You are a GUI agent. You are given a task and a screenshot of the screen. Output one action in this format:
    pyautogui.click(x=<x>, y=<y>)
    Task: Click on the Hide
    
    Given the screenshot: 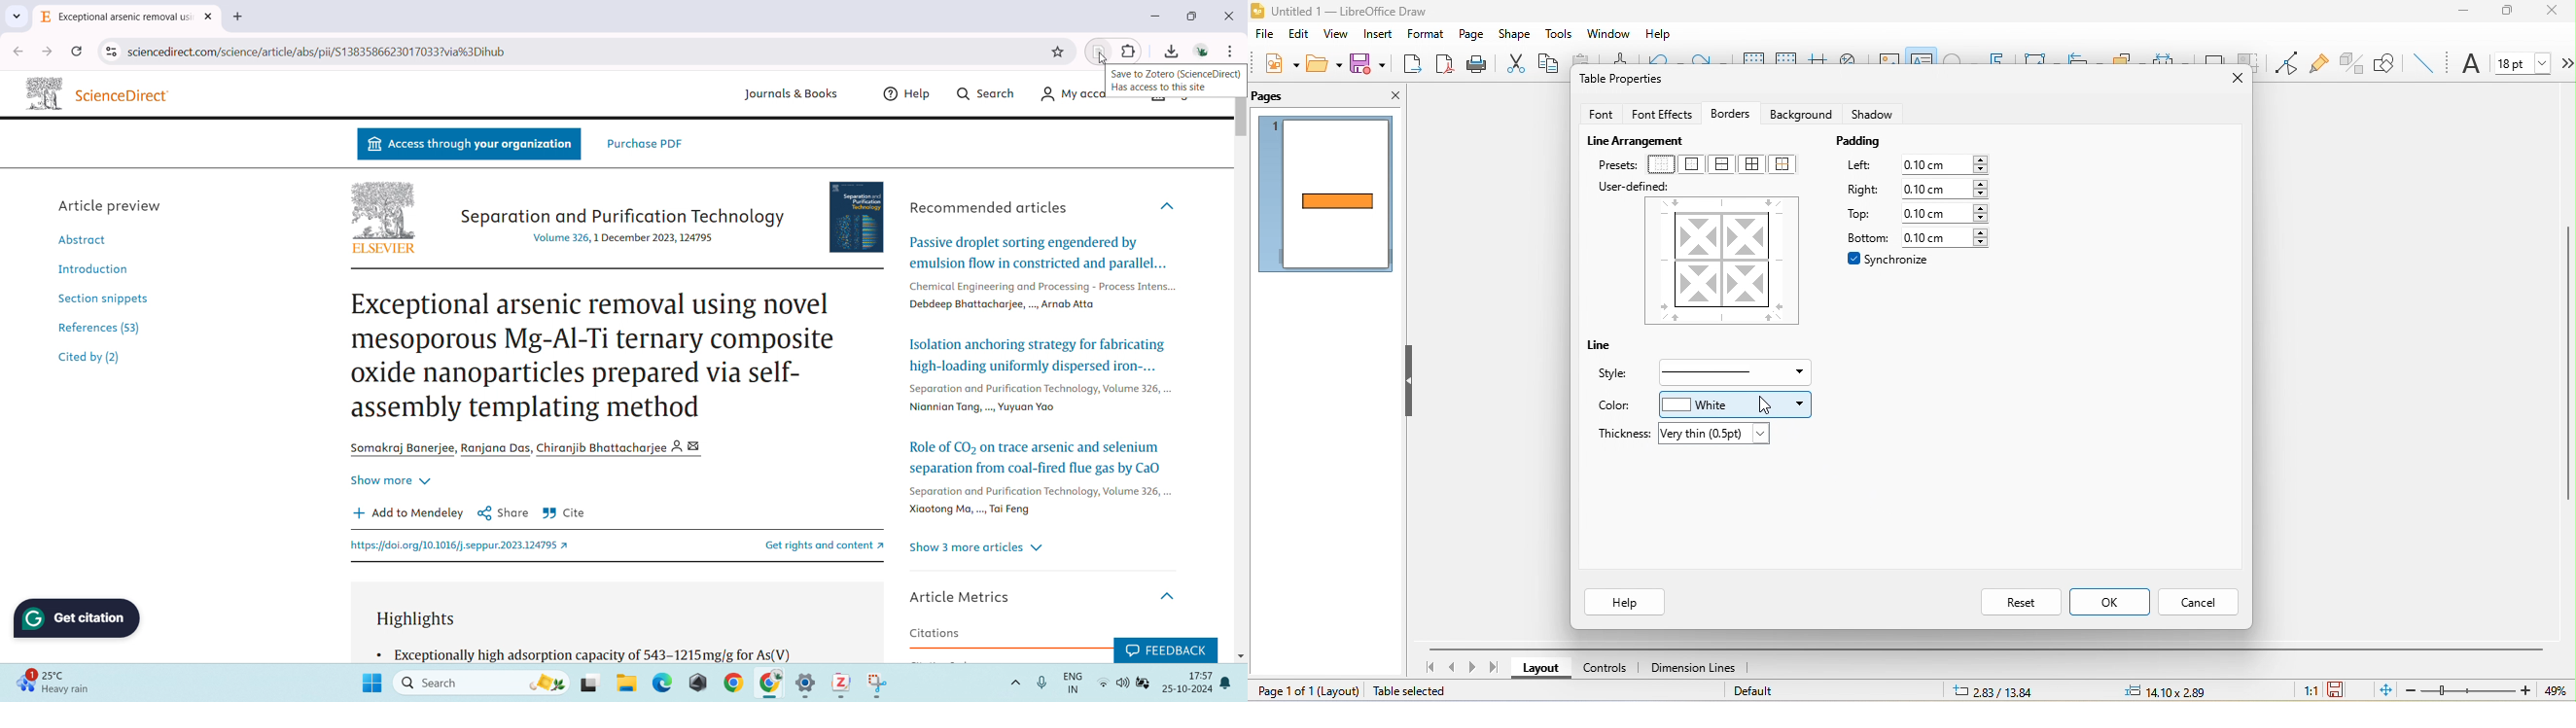 What is the action you would take?
    pyautogui.click(x=1170, y=206)
    